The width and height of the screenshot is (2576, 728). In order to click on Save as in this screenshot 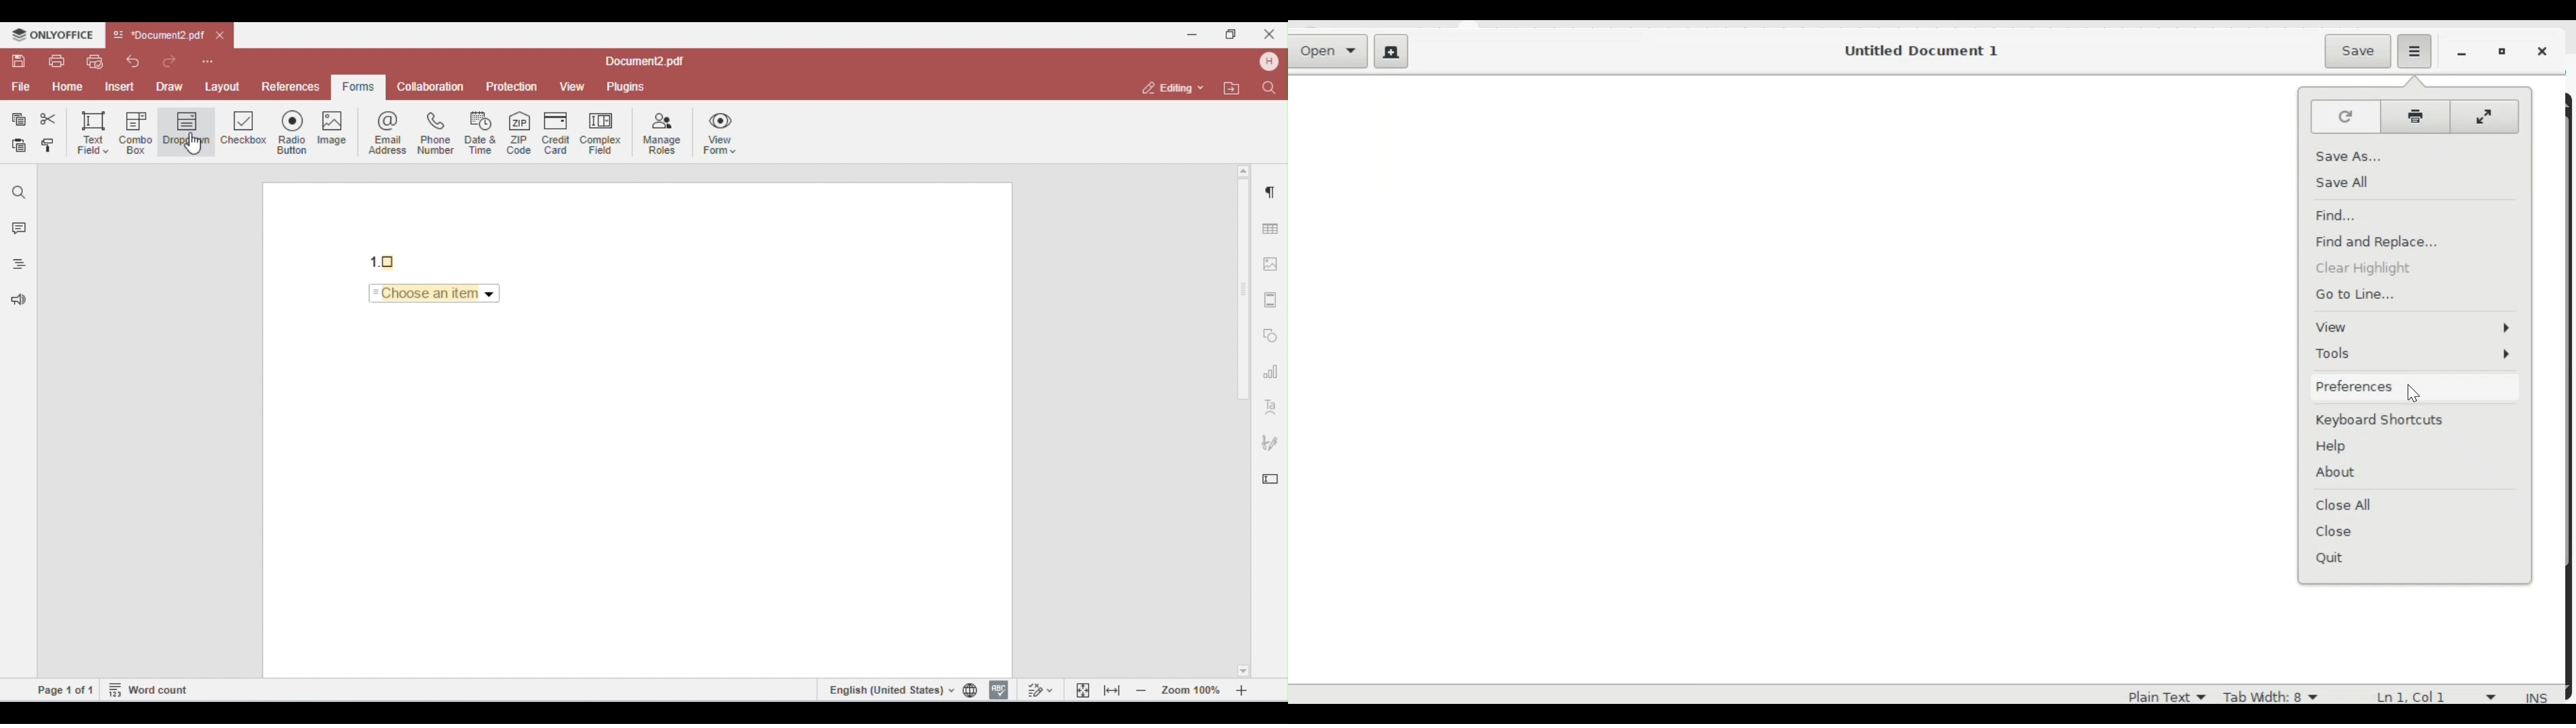, I will do `click(2348, 155)`.